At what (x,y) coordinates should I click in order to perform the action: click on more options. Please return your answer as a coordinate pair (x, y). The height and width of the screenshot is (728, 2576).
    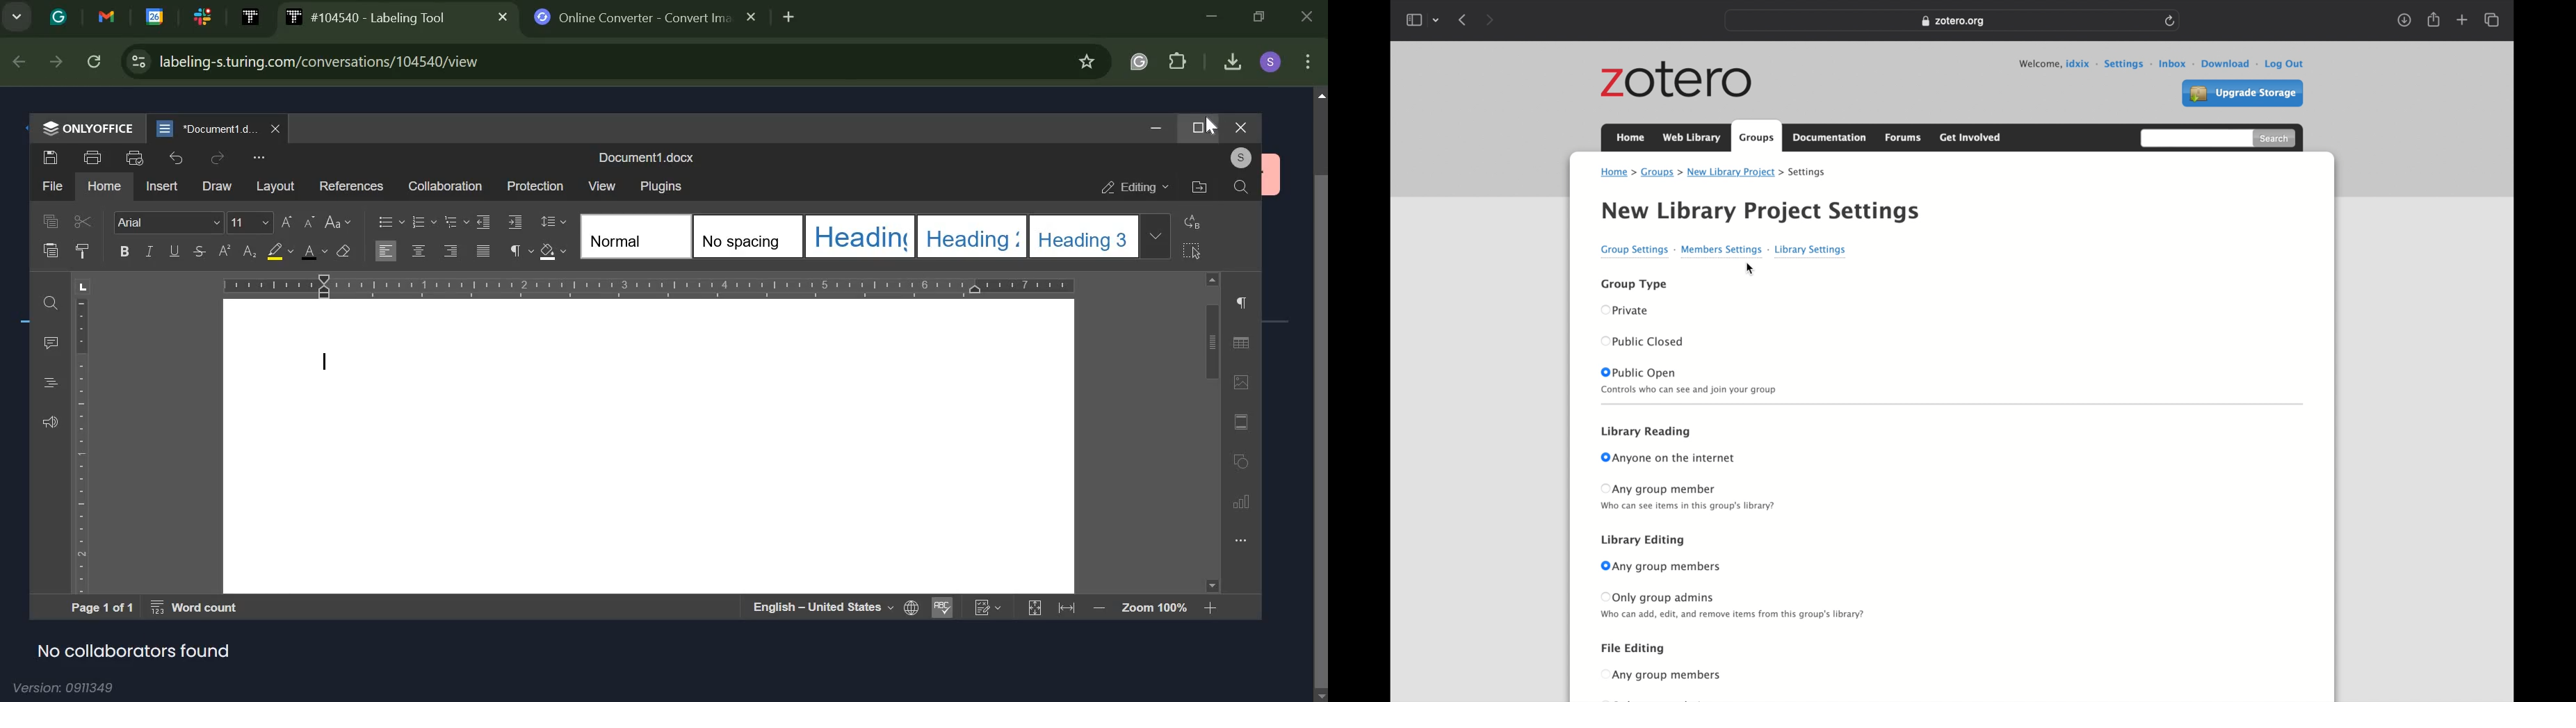
    Looking at the image, I should click on (1242, 541).